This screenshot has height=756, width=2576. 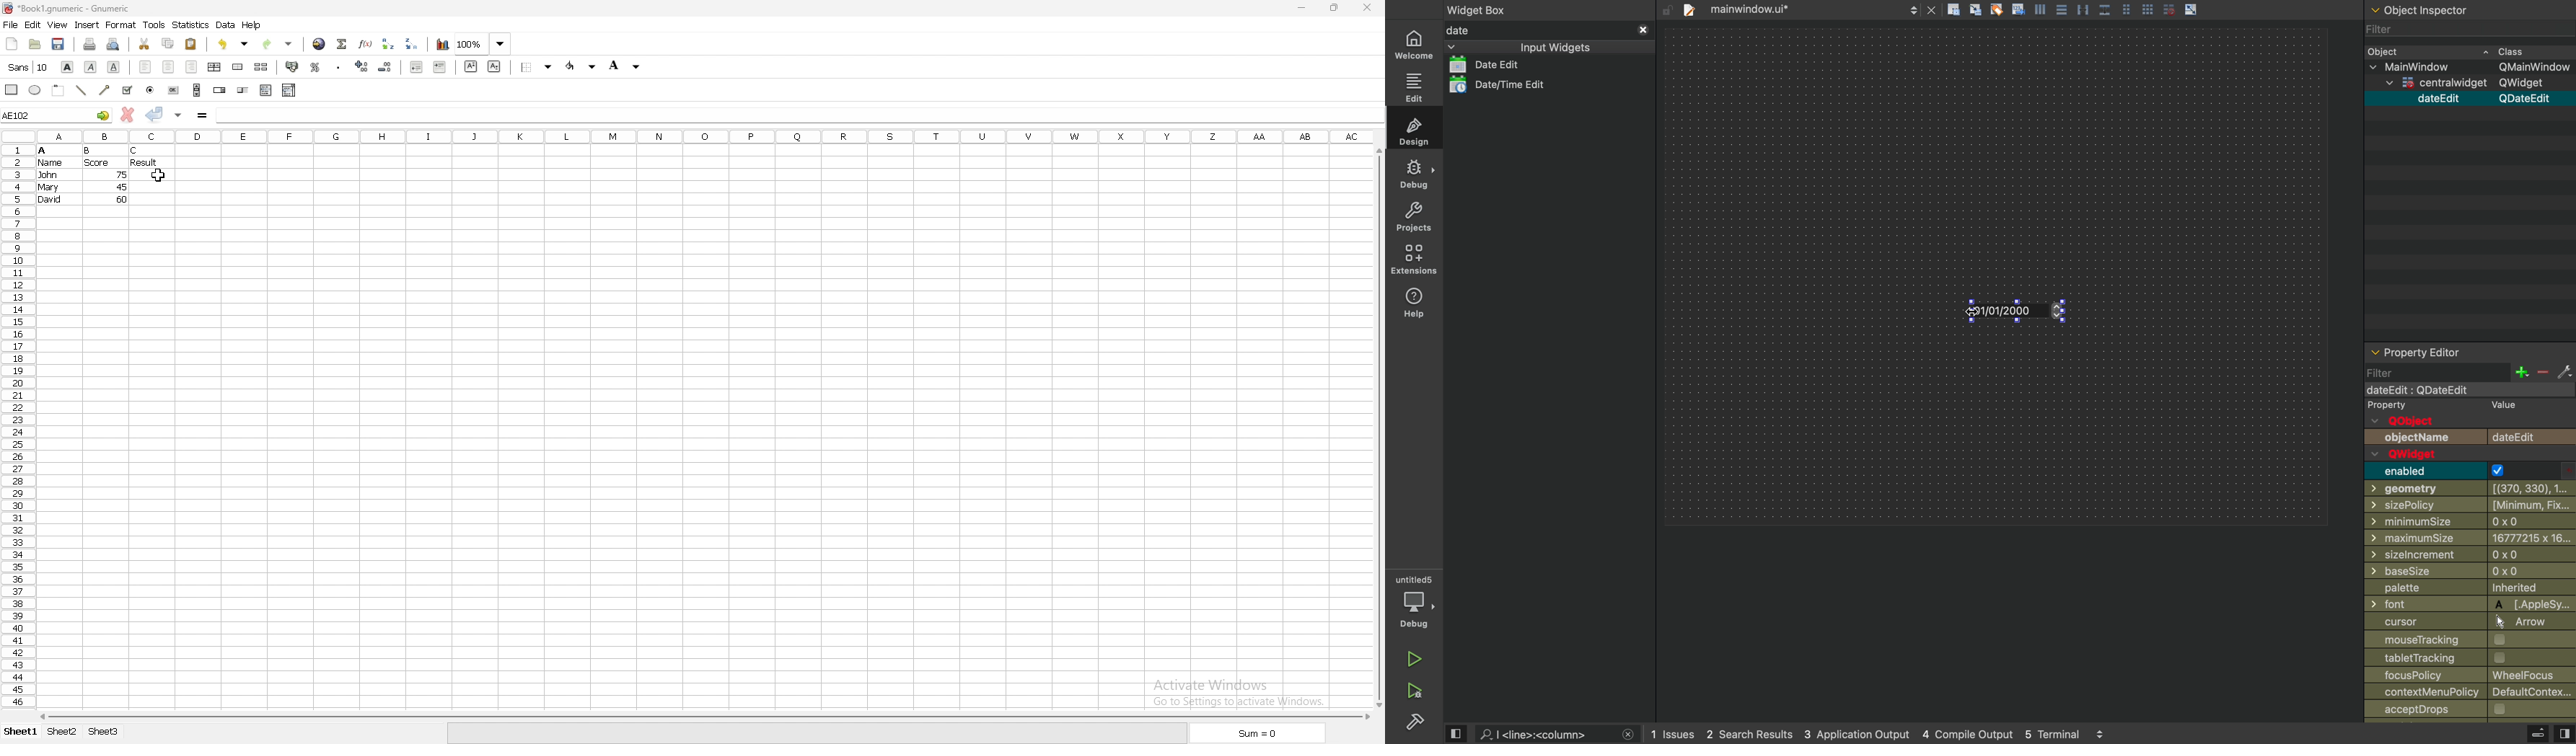 What do you see at coordinates (265, 90) in the screenshot?
I see `list` at bounding box center [265, 90].